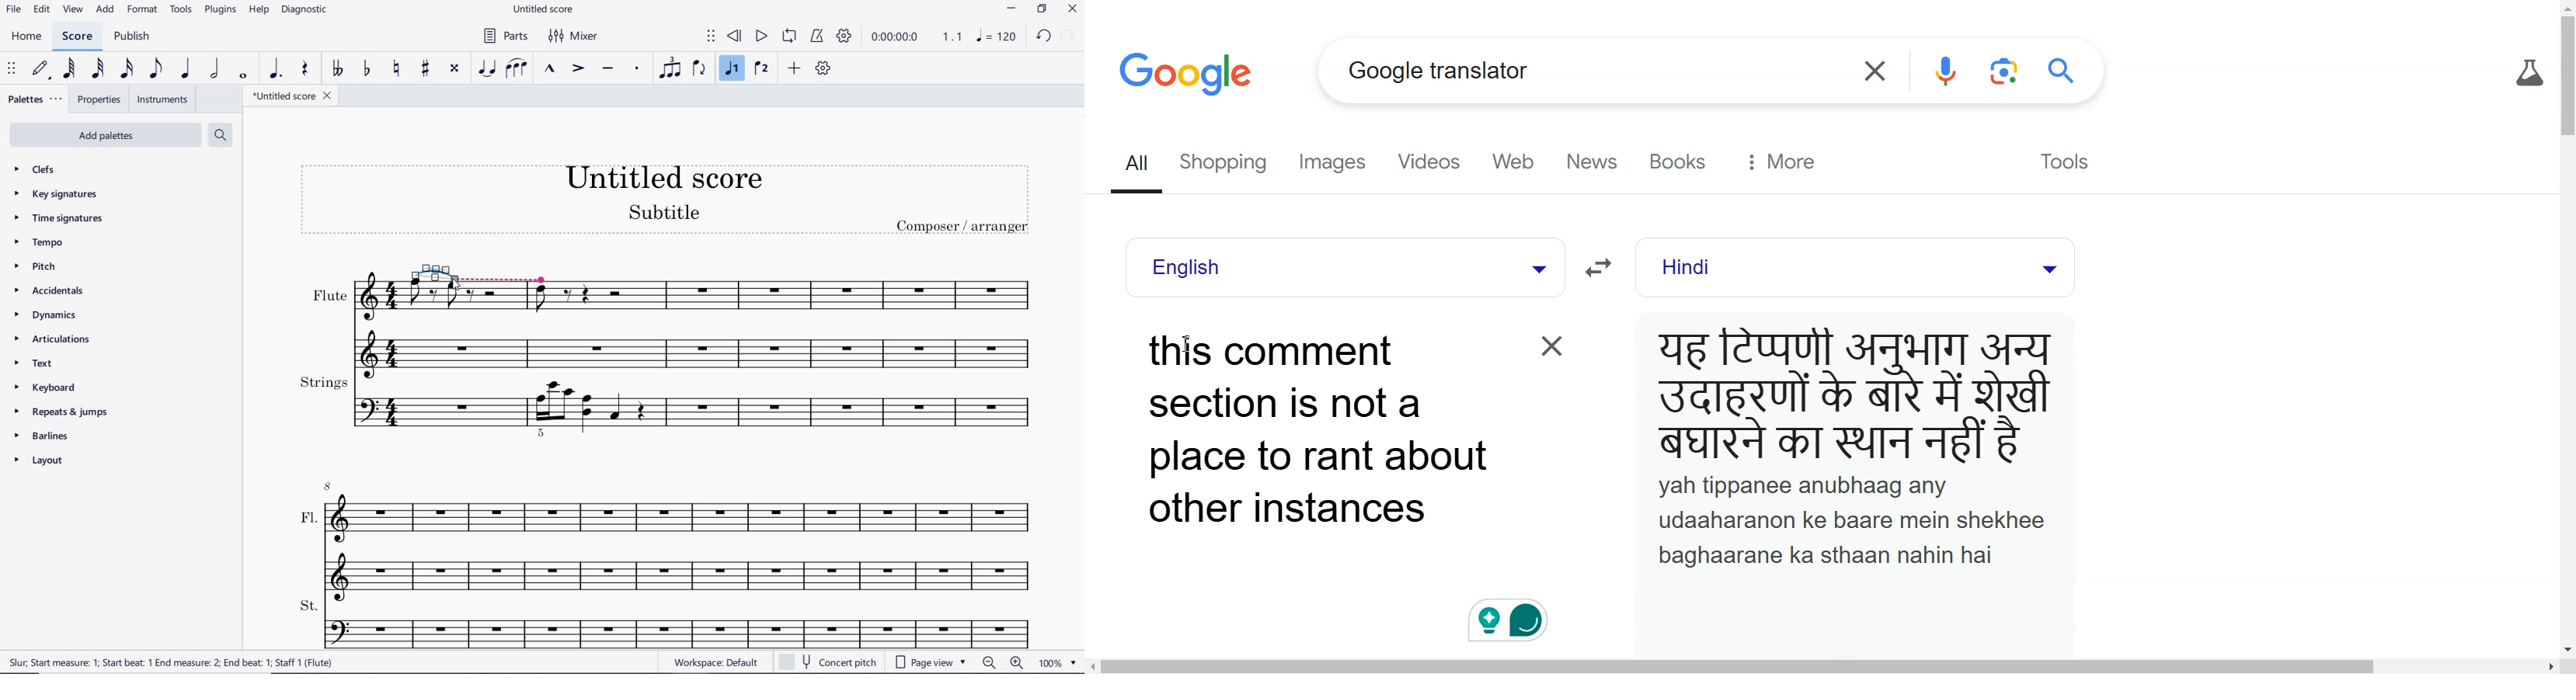 This screenshot has width=2576, height=700. What do you see at coordinates (1002, 661) in the screenshot?
I see `zoom in or zoom out` at bounding box center [1002, 661].